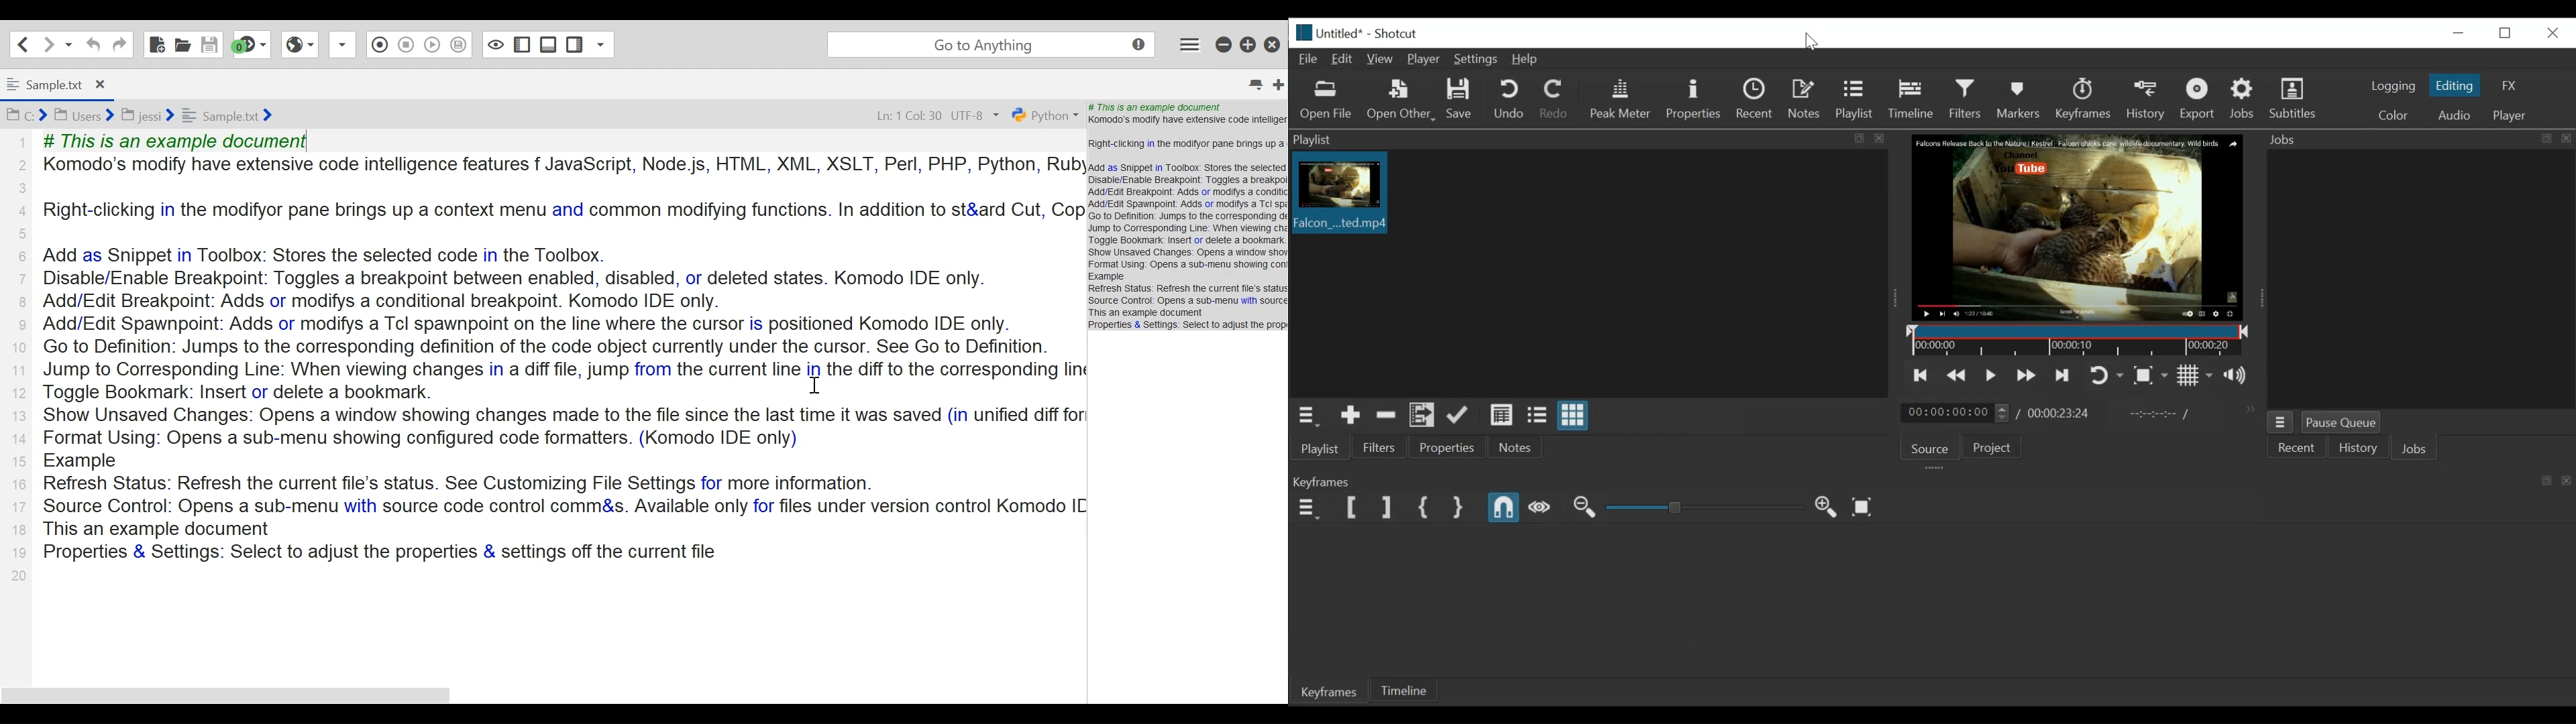  I want to click on Record Macro, so click(341, 46).